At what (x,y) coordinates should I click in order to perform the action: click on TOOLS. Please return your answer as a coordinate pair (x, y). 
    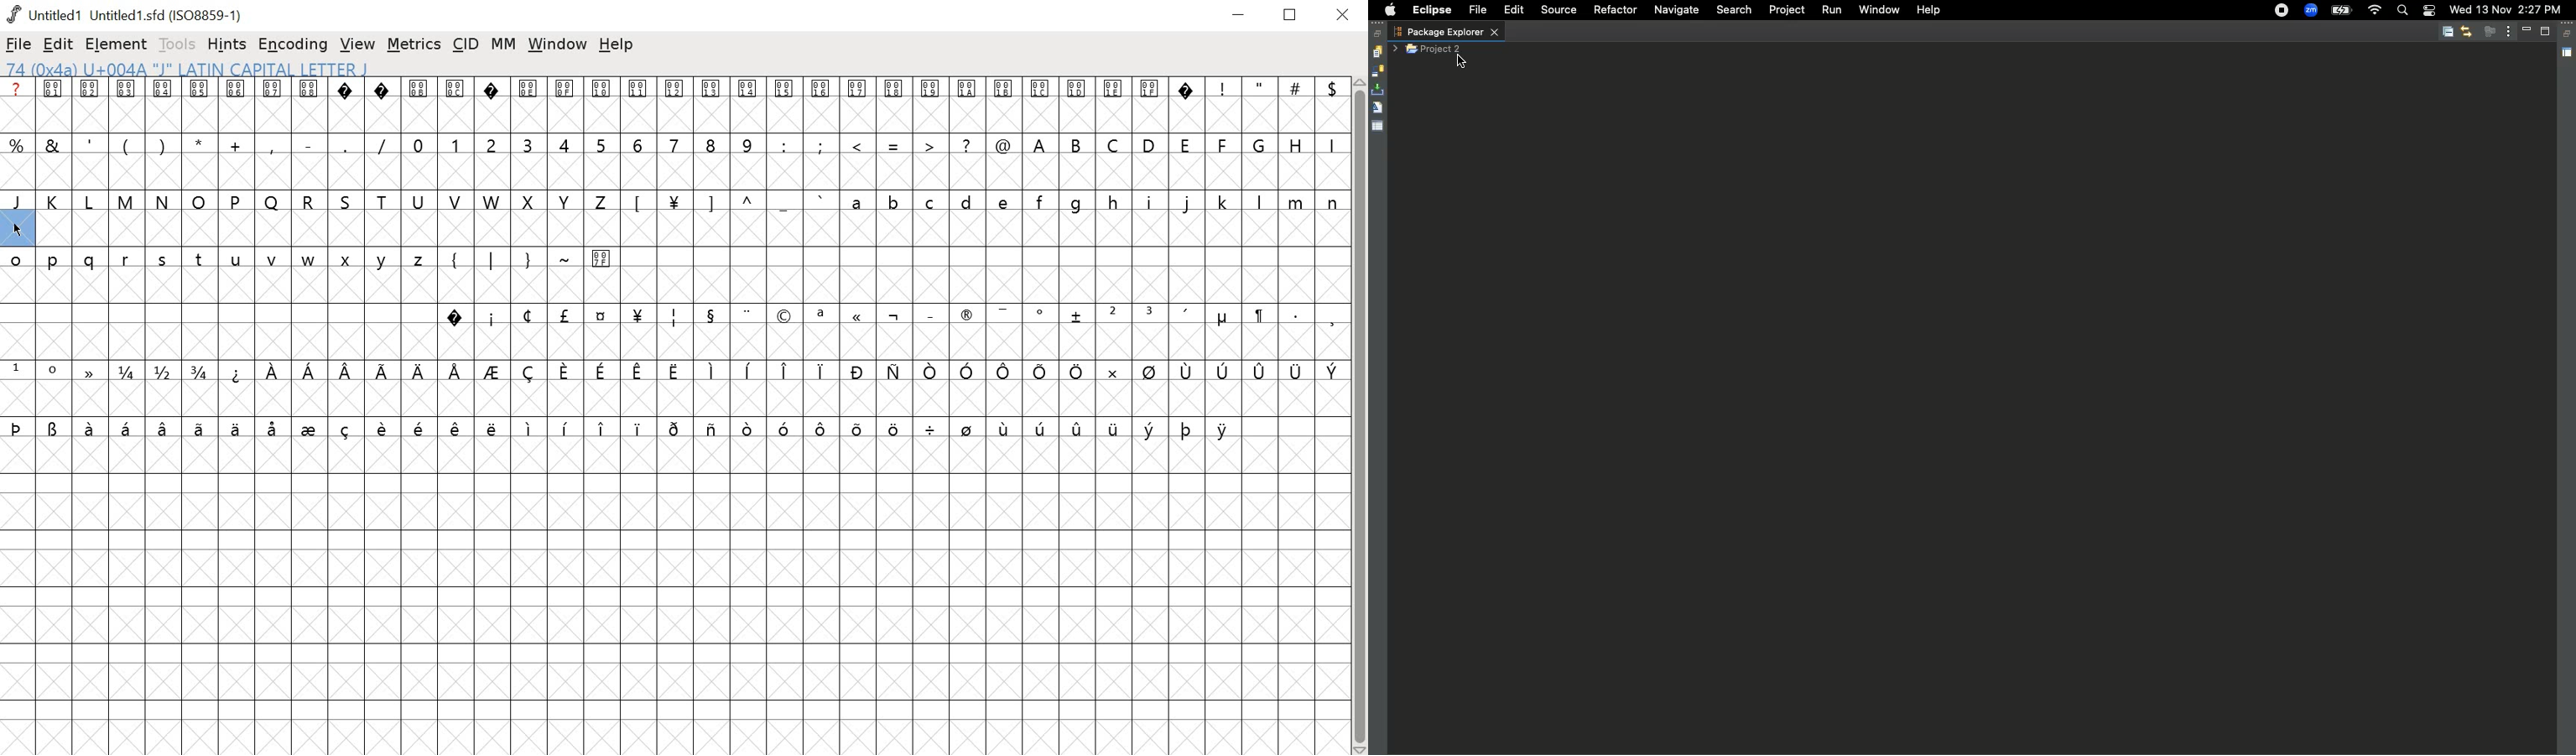
    Looking at the image, I should click on (179, 44).